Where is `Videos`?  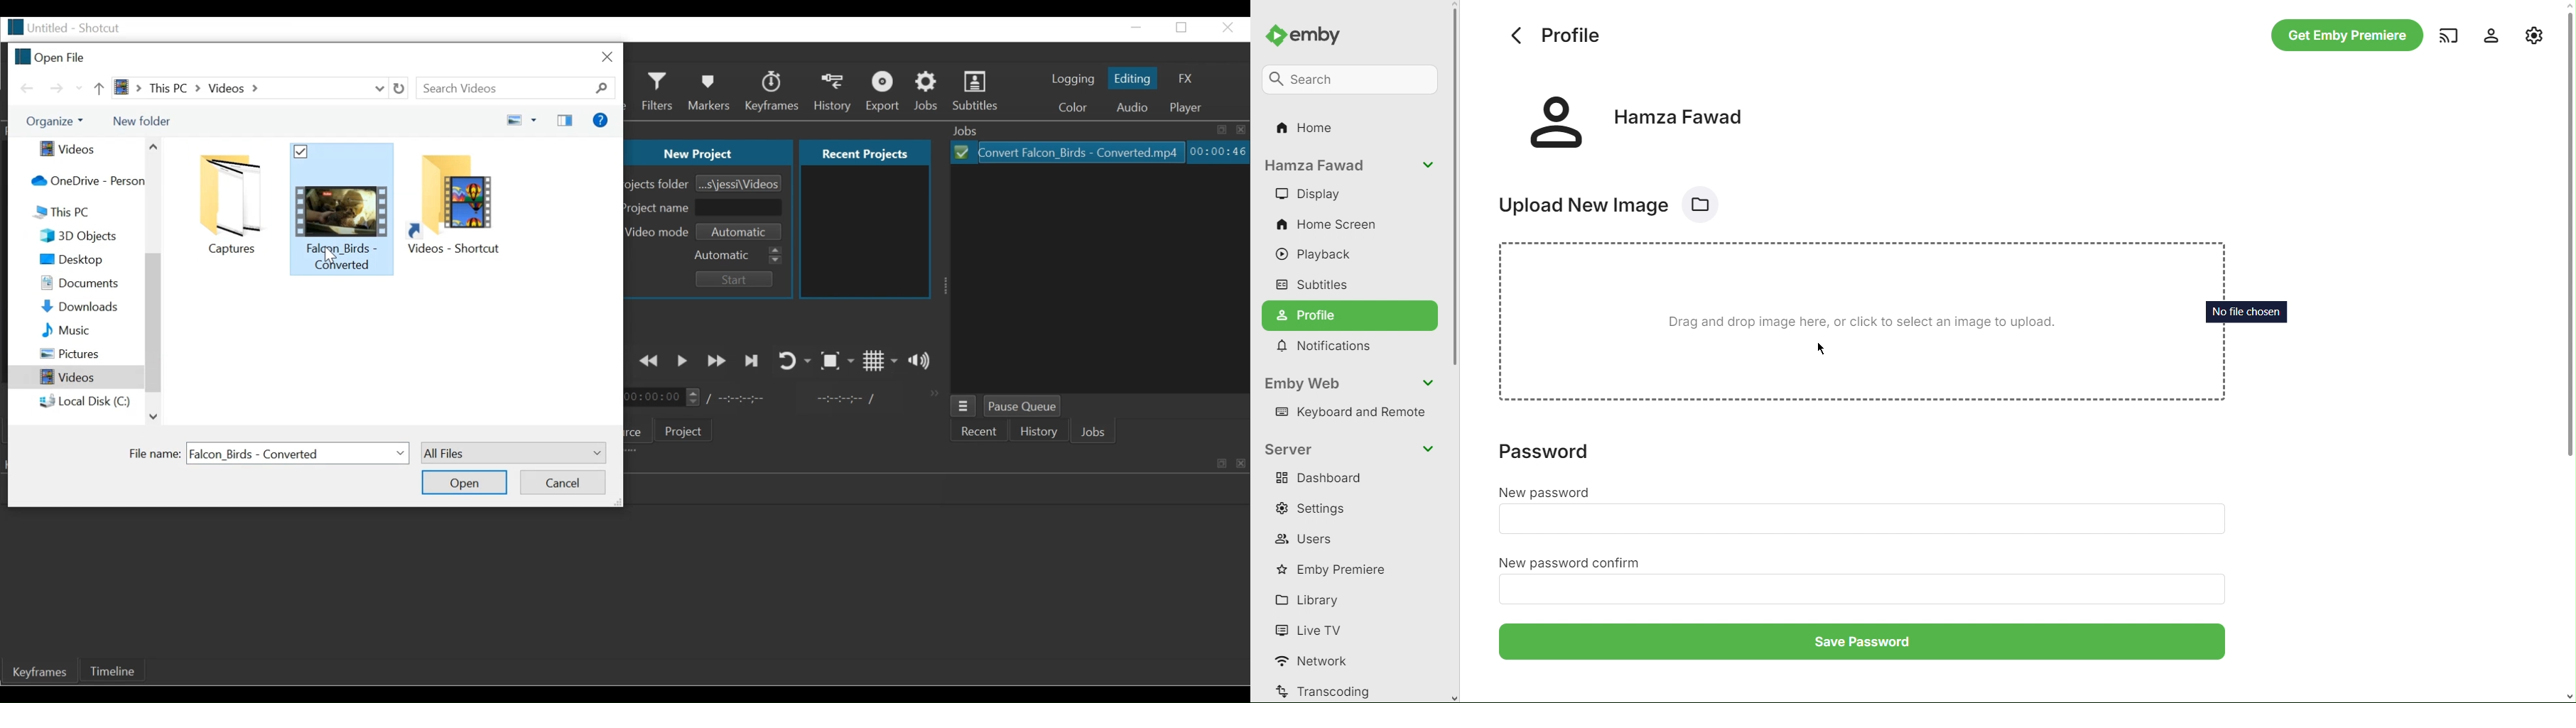 Videos is located at coordinates (76, 376).